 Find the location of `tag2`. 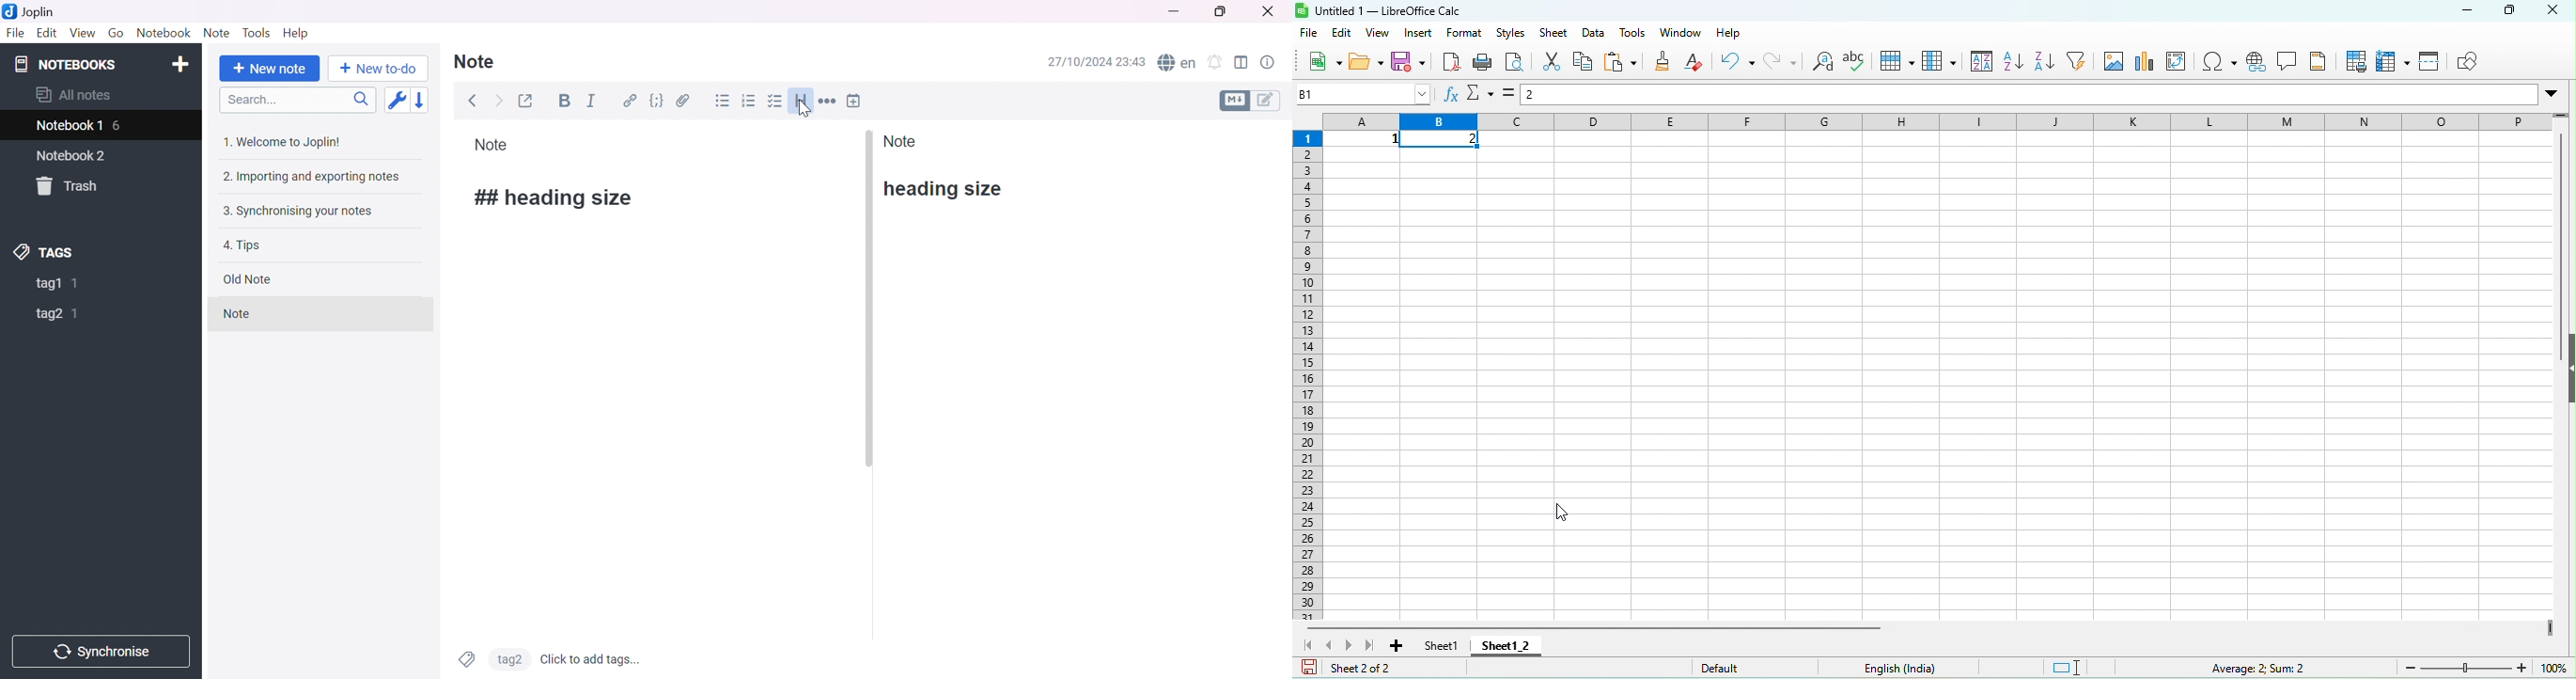

tag2 is located at coordinates (510, 658).